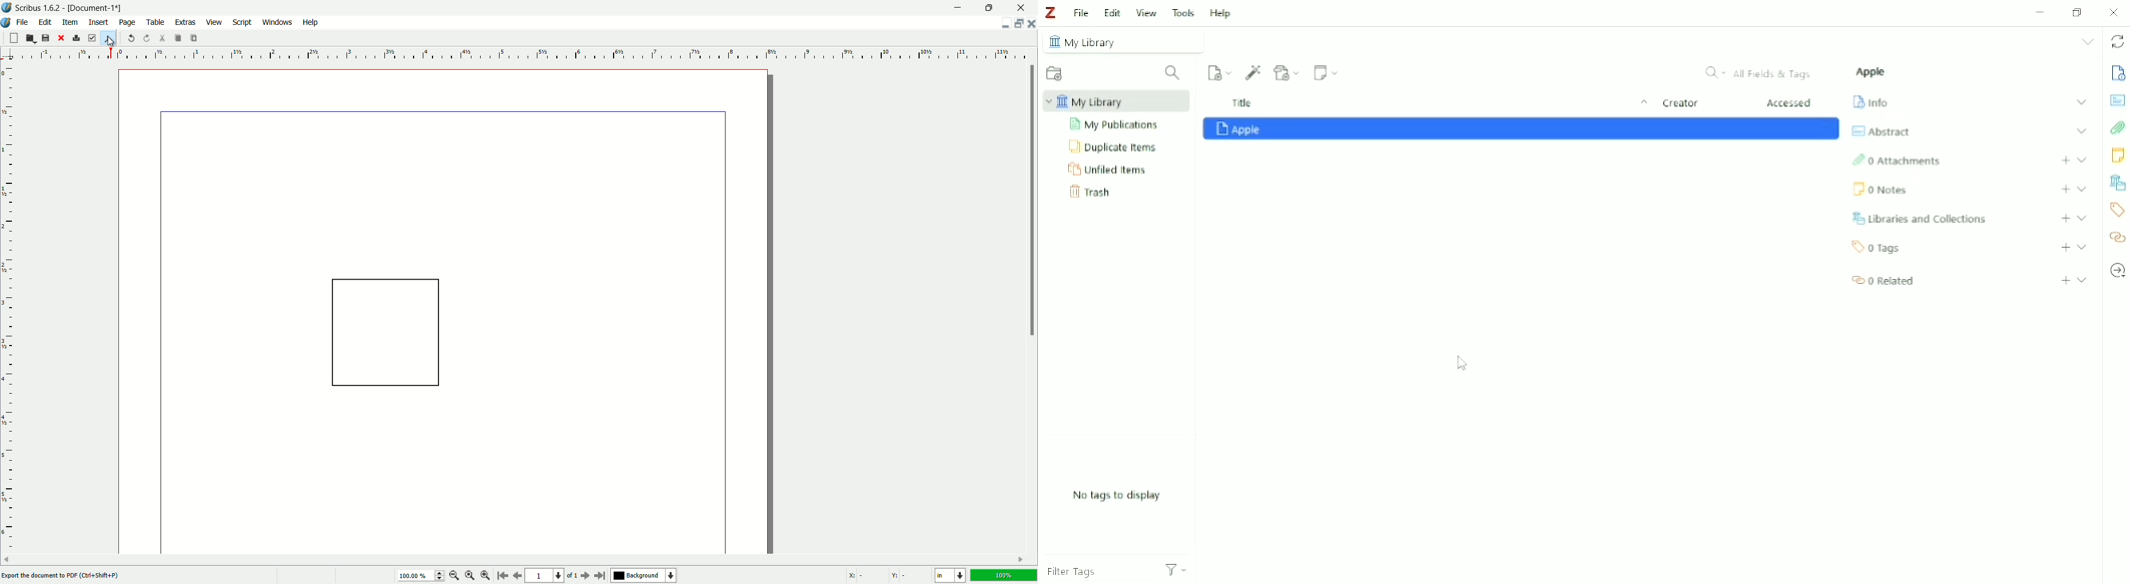  What do you see at coordinates (24, 23) in the screenshot?
I see `file menu` at bounding box center [24, 23].